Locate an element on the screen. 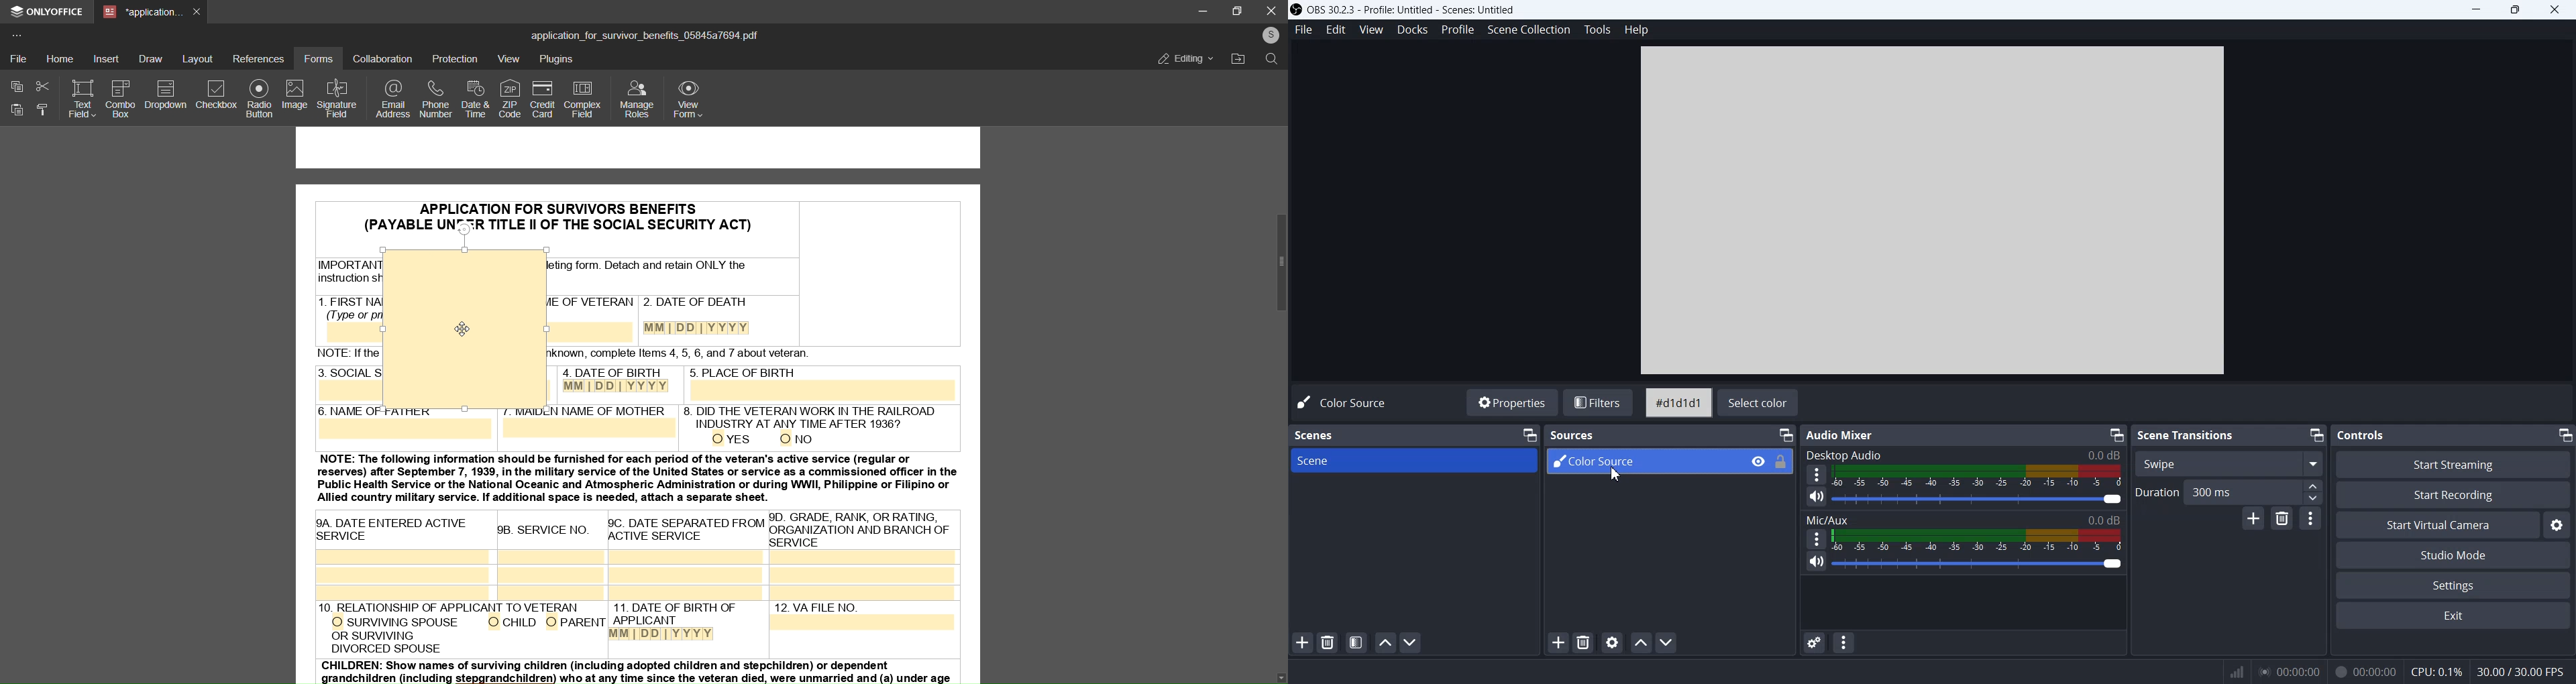 This screenshot has width=2576, height=700. Desktop Audio 0.0 dB is located at coordinates (1964, 453).